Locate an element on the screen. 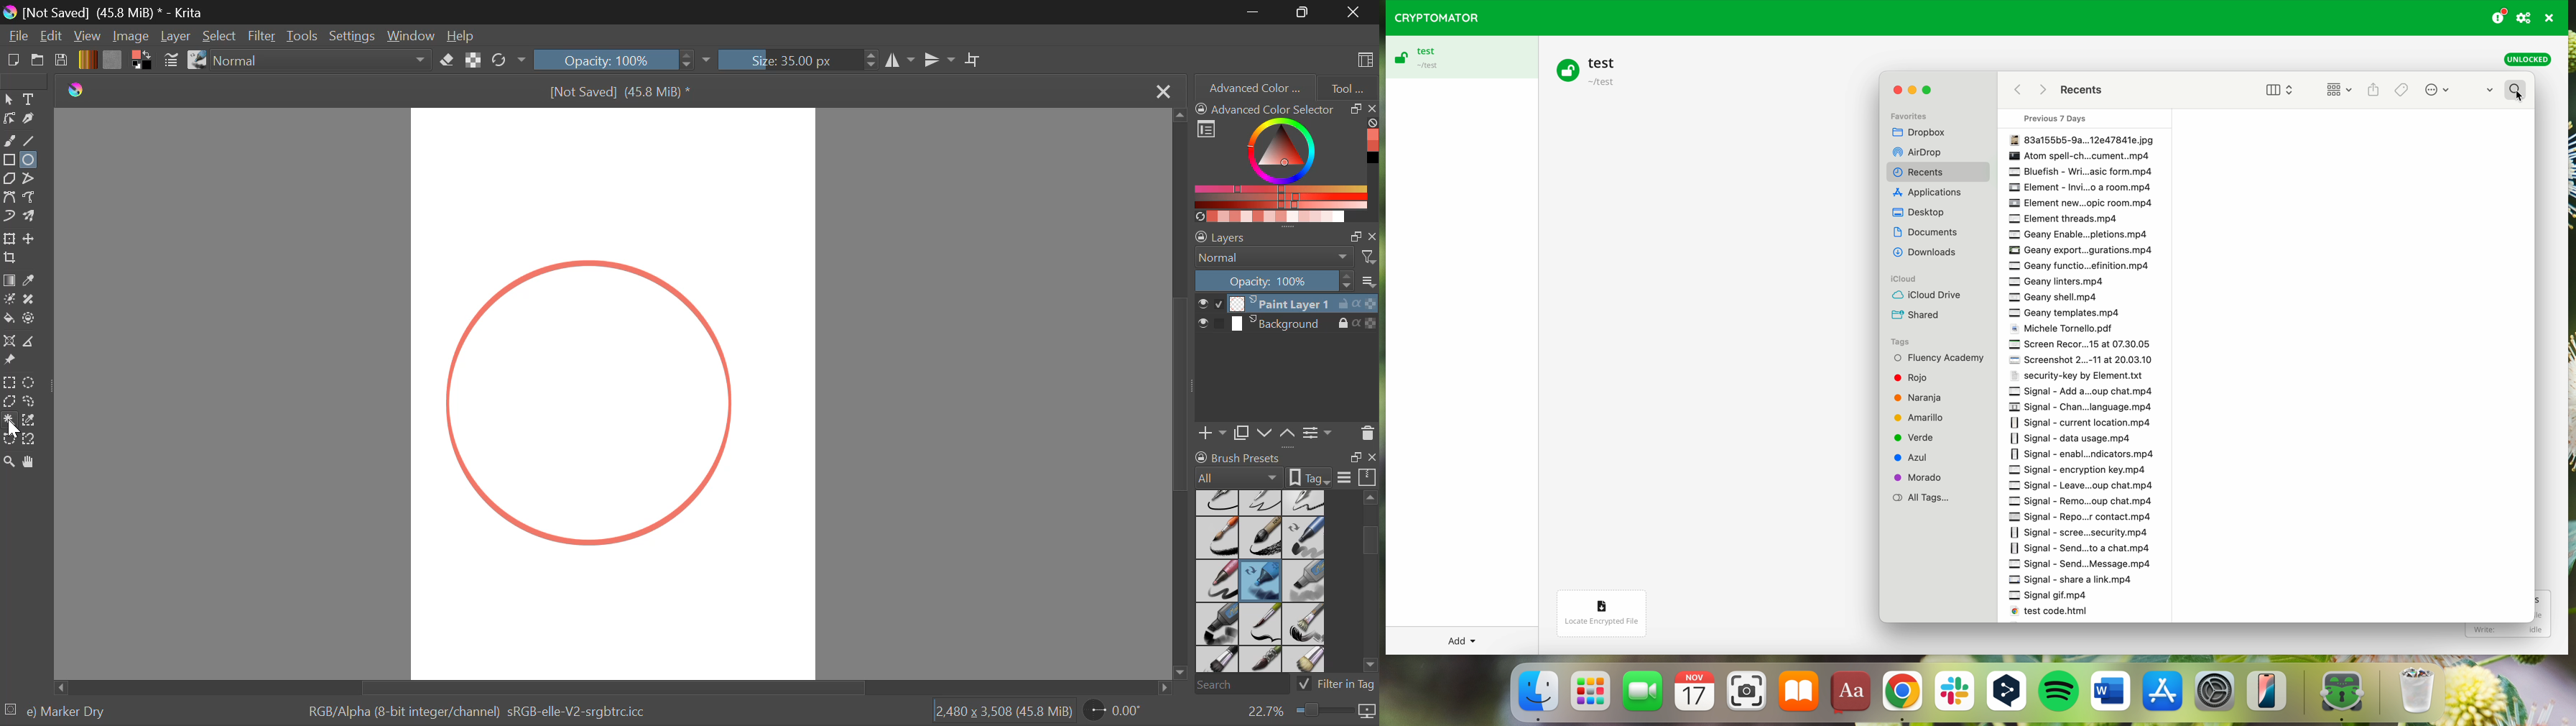 This screenshot has width=2576, height=728. close is located at coordinates (1894, 92).